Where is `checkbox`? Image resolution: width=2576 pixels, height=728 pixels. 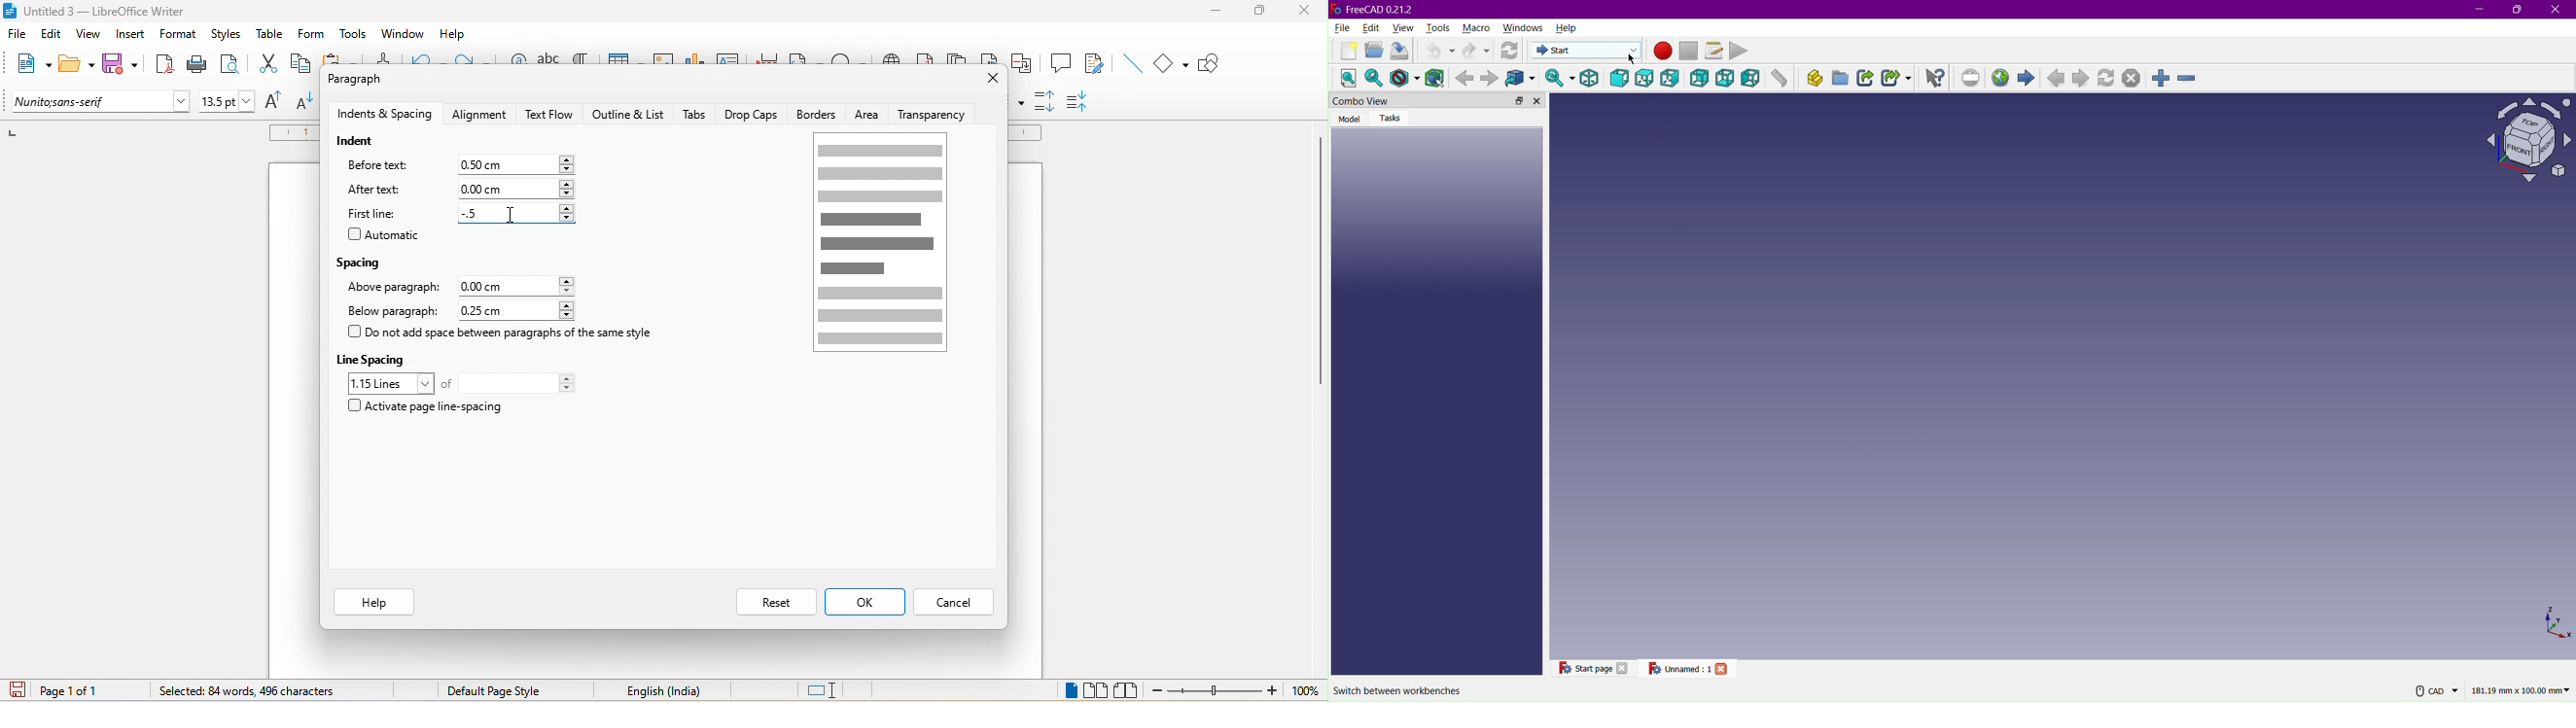
checkbox is located at coordinates (354, 405).